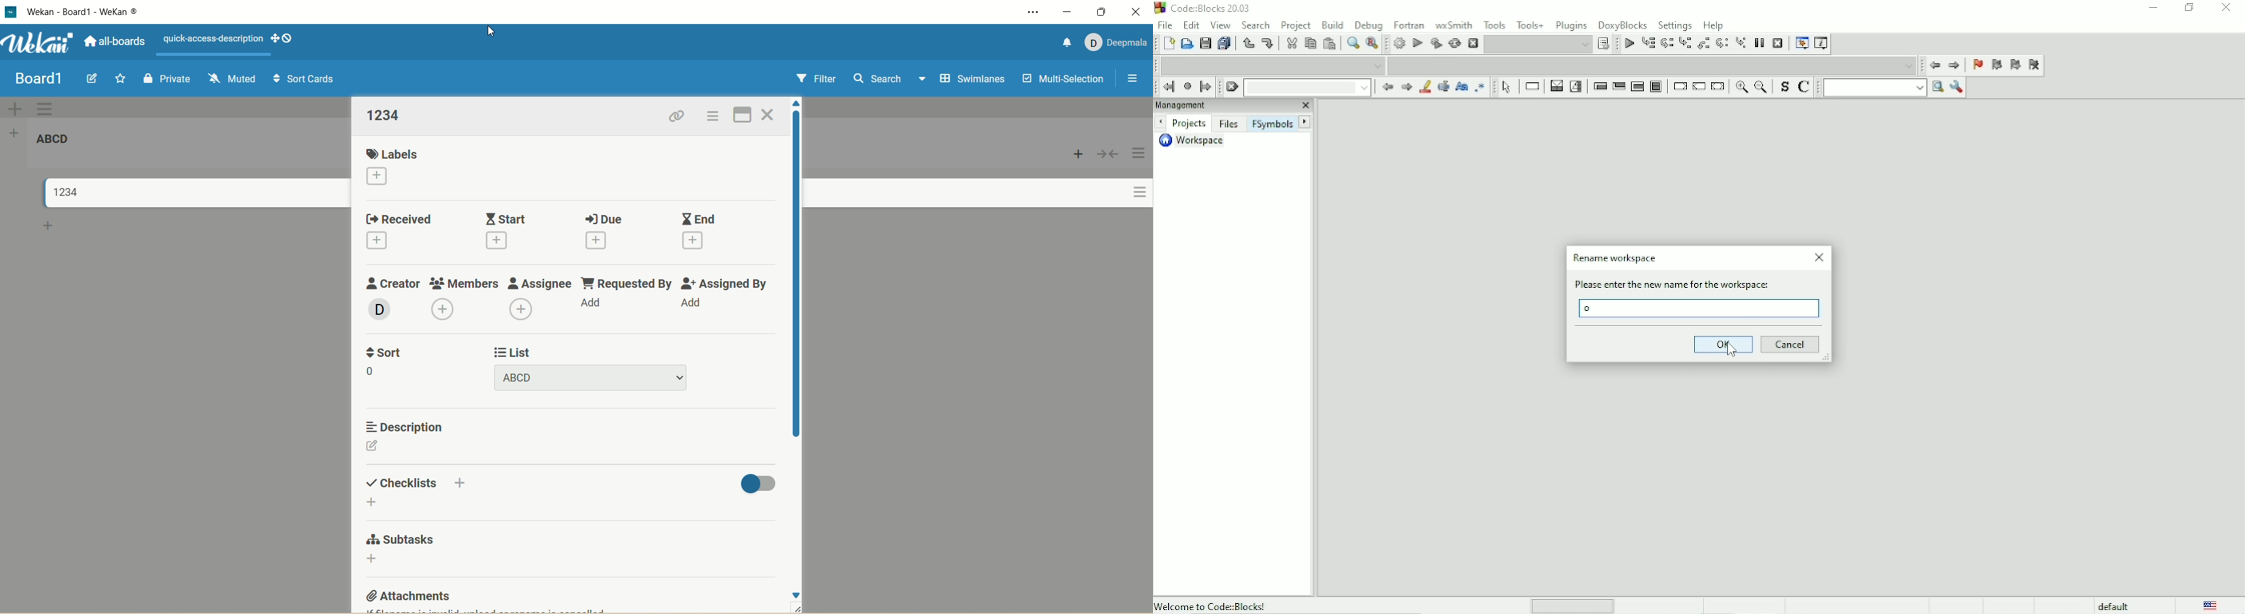 The width and height of the screenshot is (2268, 616). Describe the element at coordinates (1718, 87) in the screenshot. I see `Return instruction` at that location.